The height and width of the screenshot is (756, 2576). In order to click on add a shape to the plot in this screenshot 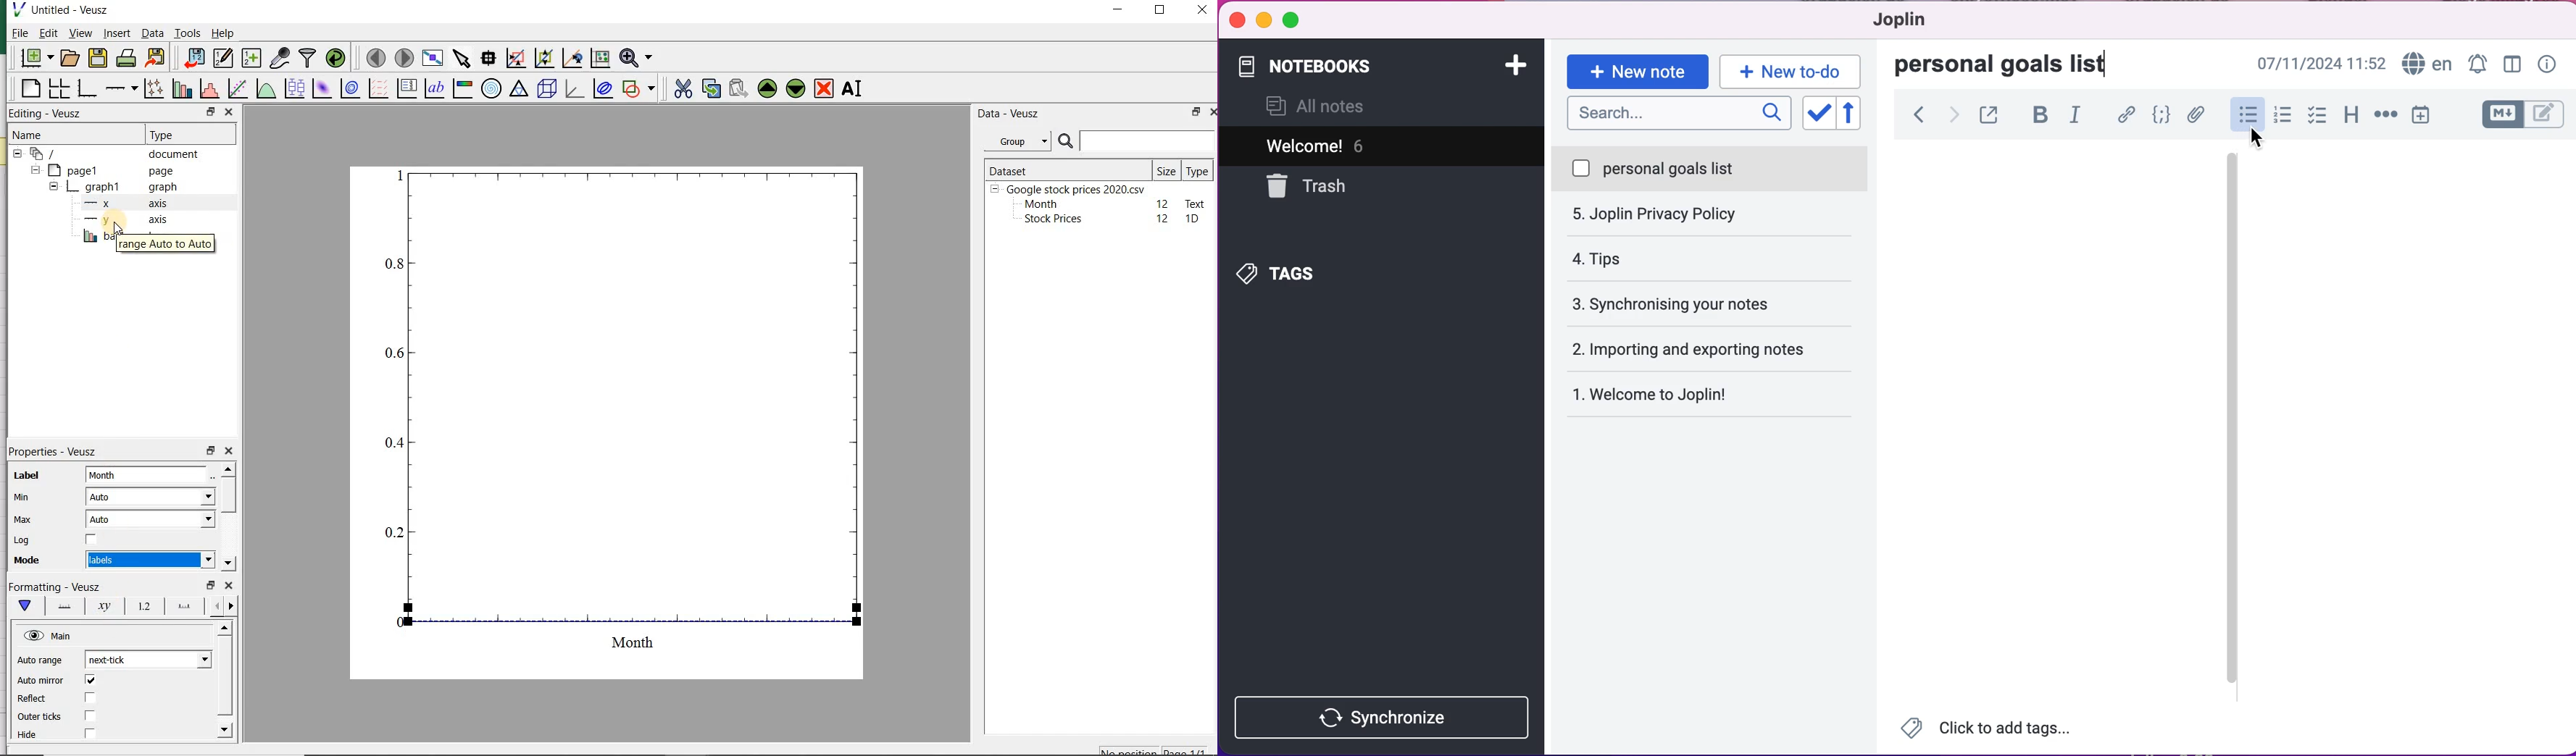, I will do `click(639, 89)`.